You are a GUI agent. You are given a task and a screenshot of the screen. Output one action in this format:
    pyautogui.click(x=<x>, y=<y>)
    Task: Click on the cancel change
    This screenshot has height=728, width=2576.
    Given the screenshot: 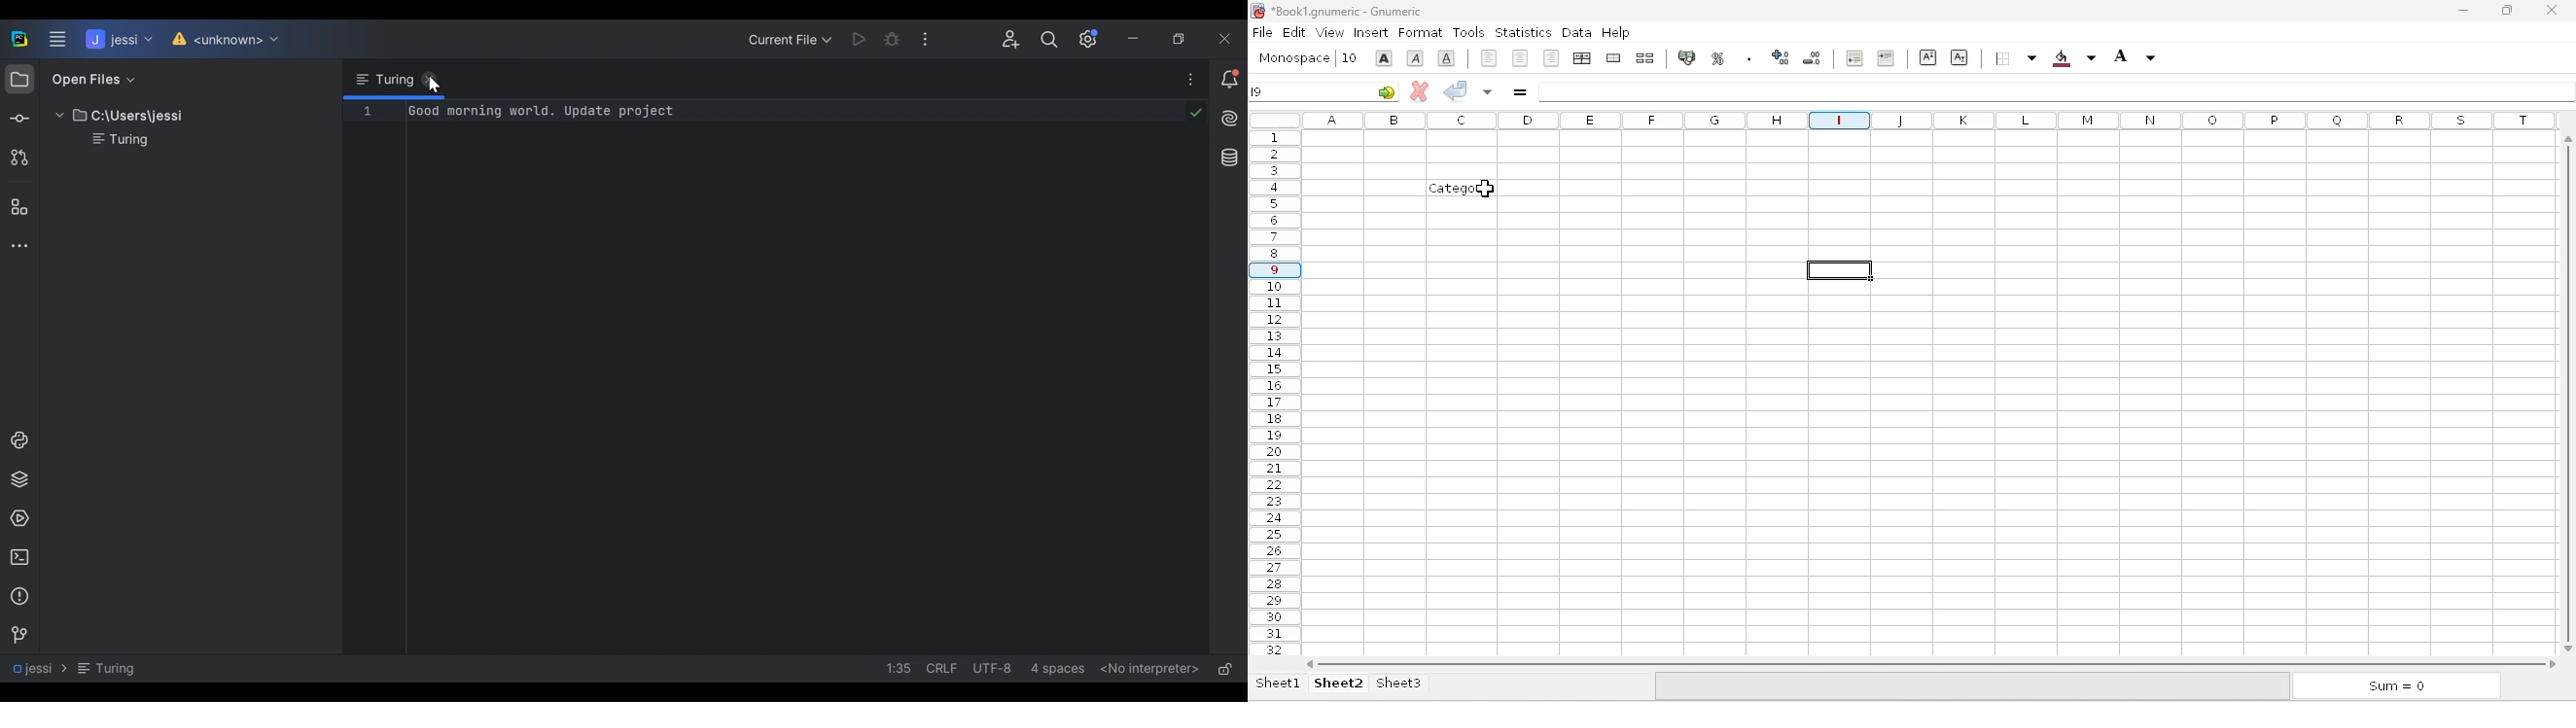 What is the action you would take?
    pyautogui.click(x=1420, y=90)
    